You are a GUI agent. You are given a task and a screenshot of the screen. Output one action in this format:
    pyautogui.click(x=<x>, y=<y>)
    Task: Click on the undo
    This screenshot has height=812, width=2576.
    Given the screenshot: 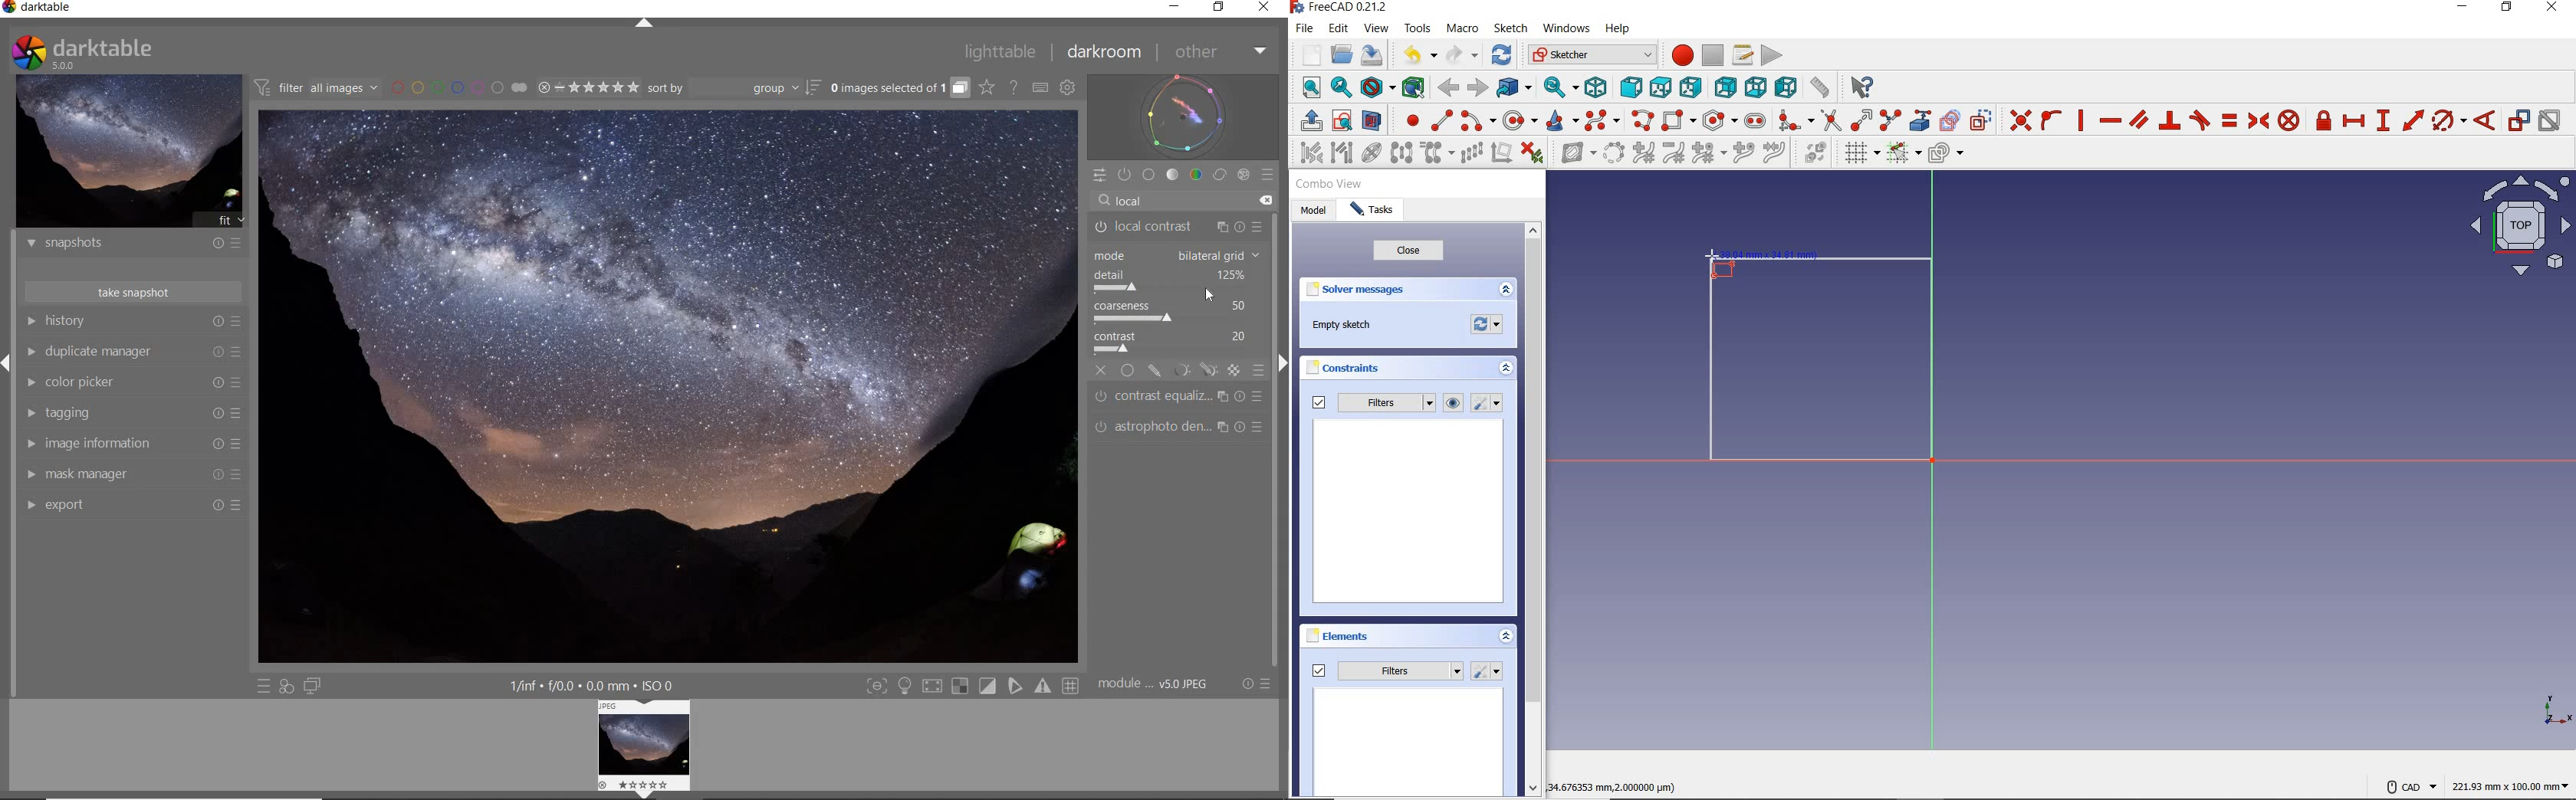 What is the action you would take?
    pyautogui.click(x=1421, y=57)
    